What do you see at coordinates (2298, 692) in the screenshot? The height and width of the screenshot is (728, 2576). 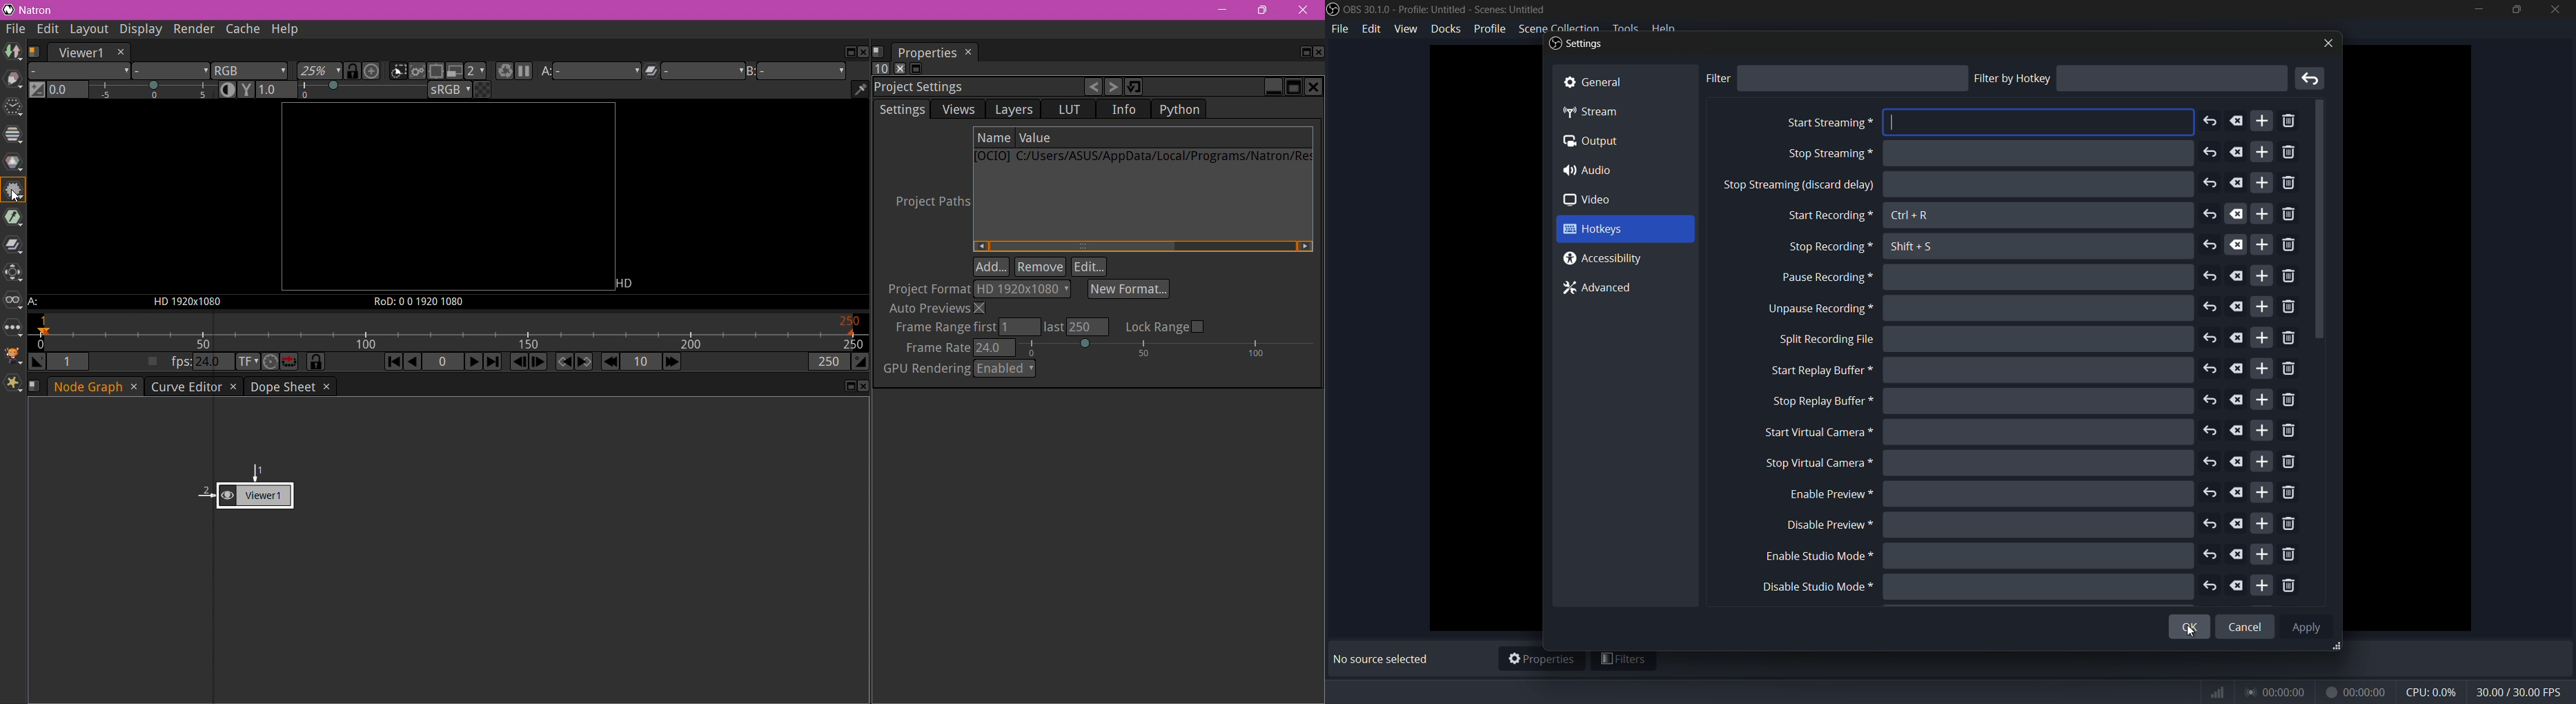 I see `timer` at bounding box center [2298, 692].